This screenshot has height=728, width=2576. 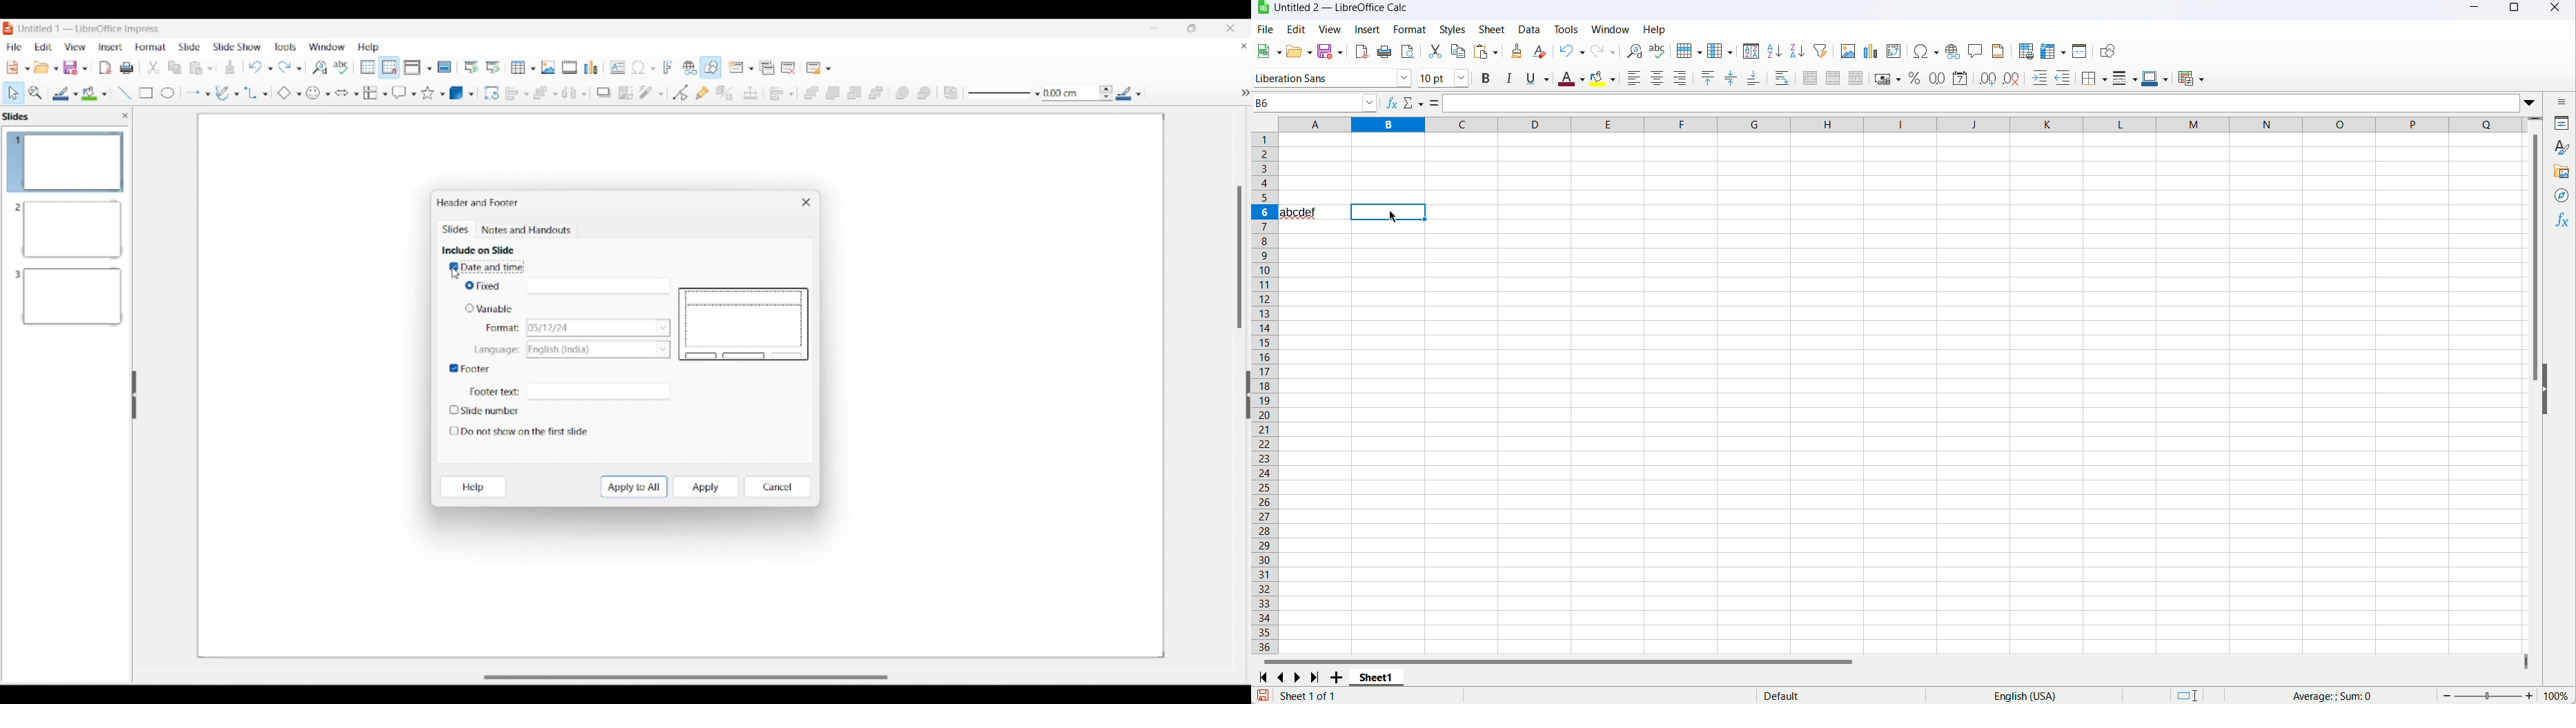 What do you see at coordinates (289, 93) in the screenshot?
I see `Basic shape options` at bounding box center [289, 93].